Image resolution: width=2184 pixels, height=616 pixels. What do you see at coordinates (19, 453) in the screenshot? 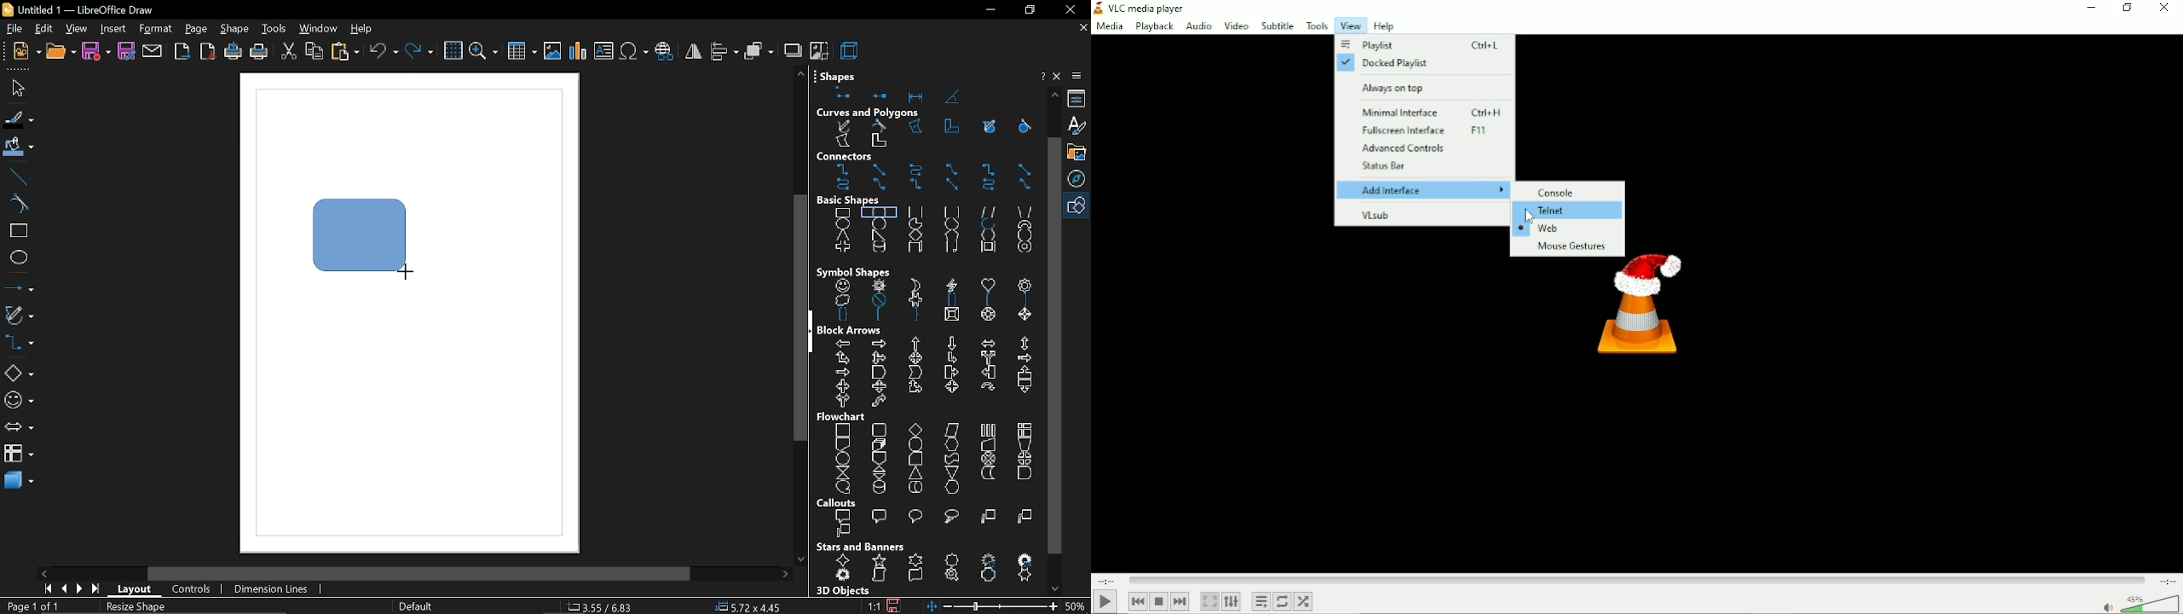
I see `flowchart` at bounding box center [19, 453].